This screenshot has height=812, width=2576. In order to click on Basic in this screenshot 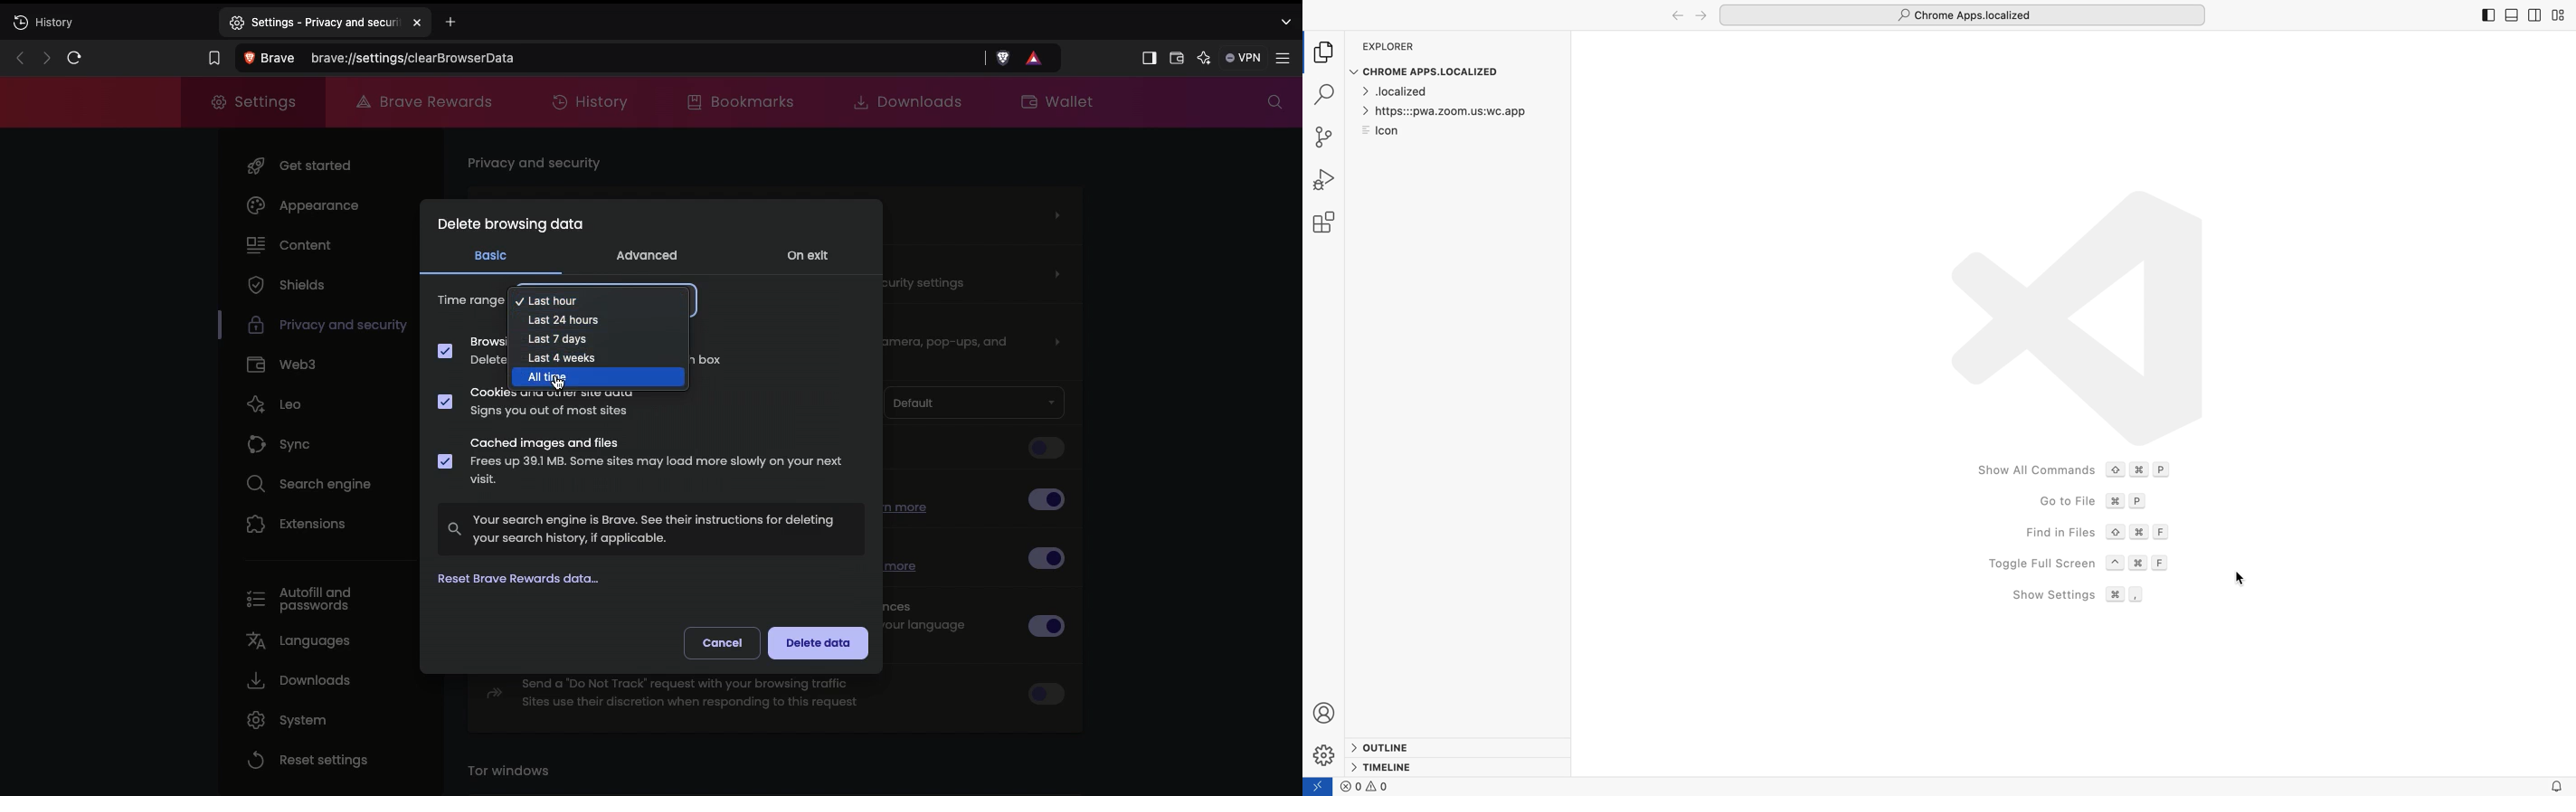, I will do `click(490, 255)`.